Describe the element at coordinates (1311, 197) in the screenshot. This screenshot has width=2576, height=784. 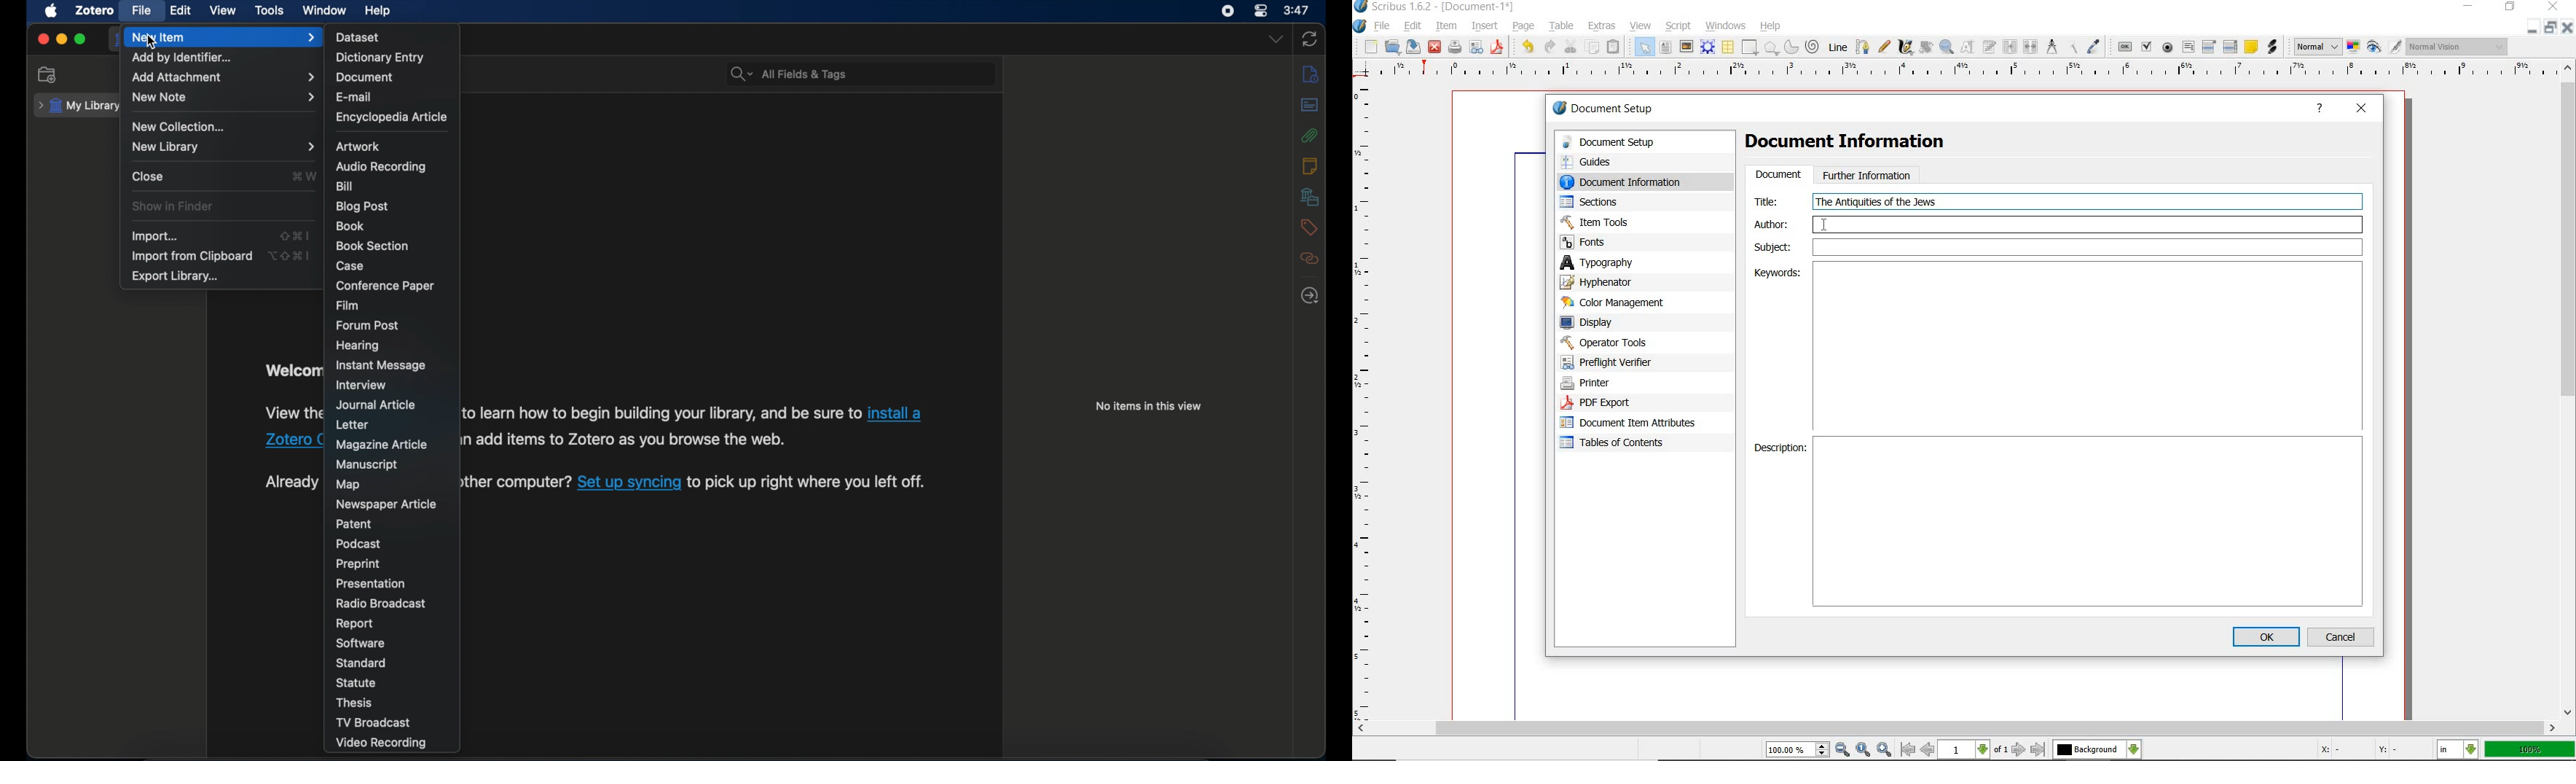
I see `libraries` at that location.